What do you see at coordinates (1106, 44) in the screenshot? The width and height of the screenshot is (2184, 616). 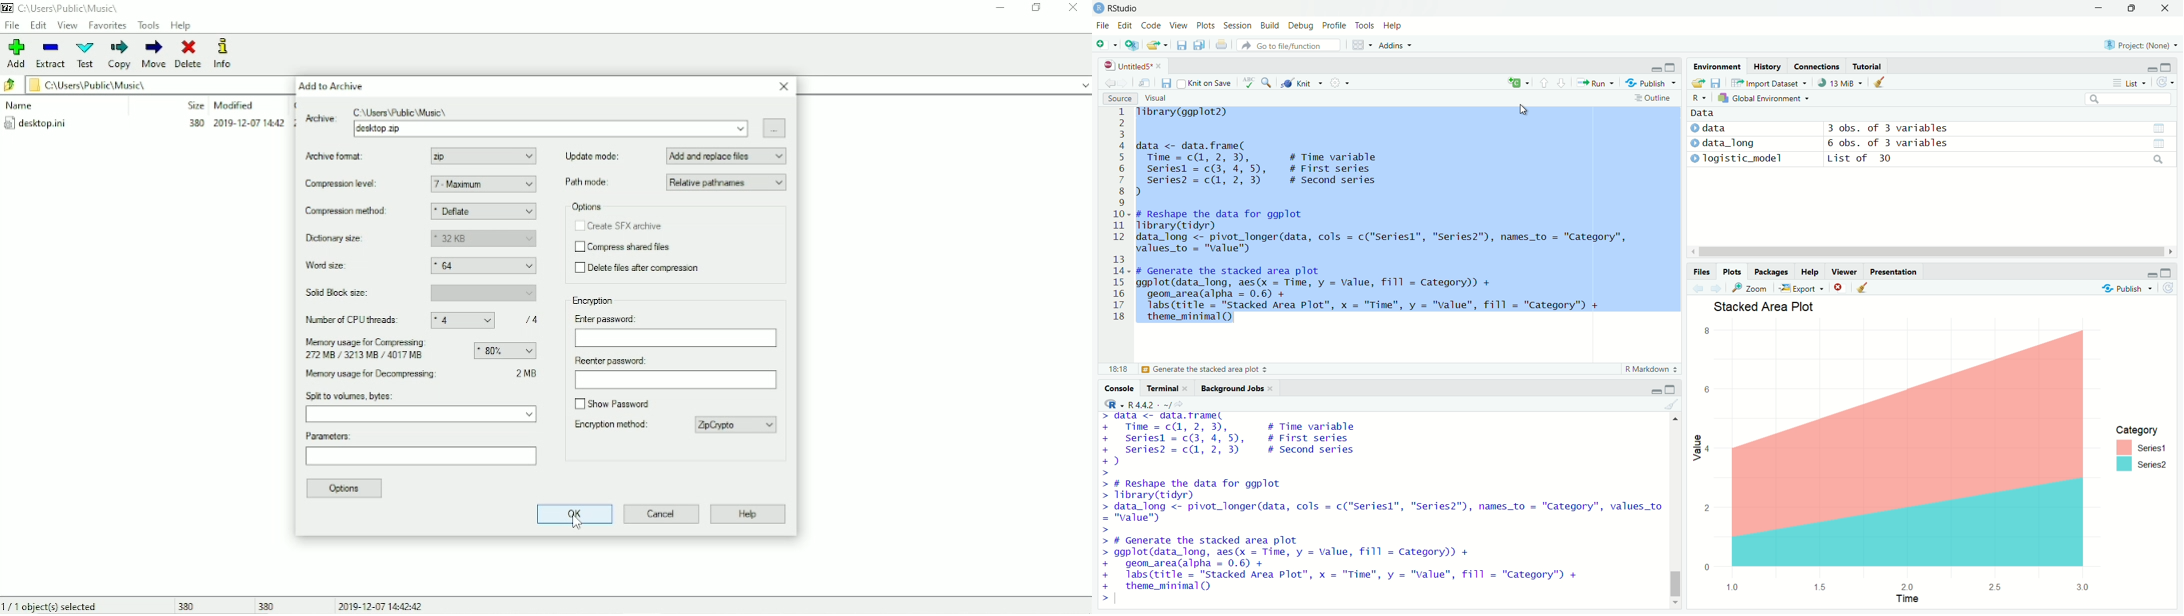 I see `add` at bounding box center [1106, 44].